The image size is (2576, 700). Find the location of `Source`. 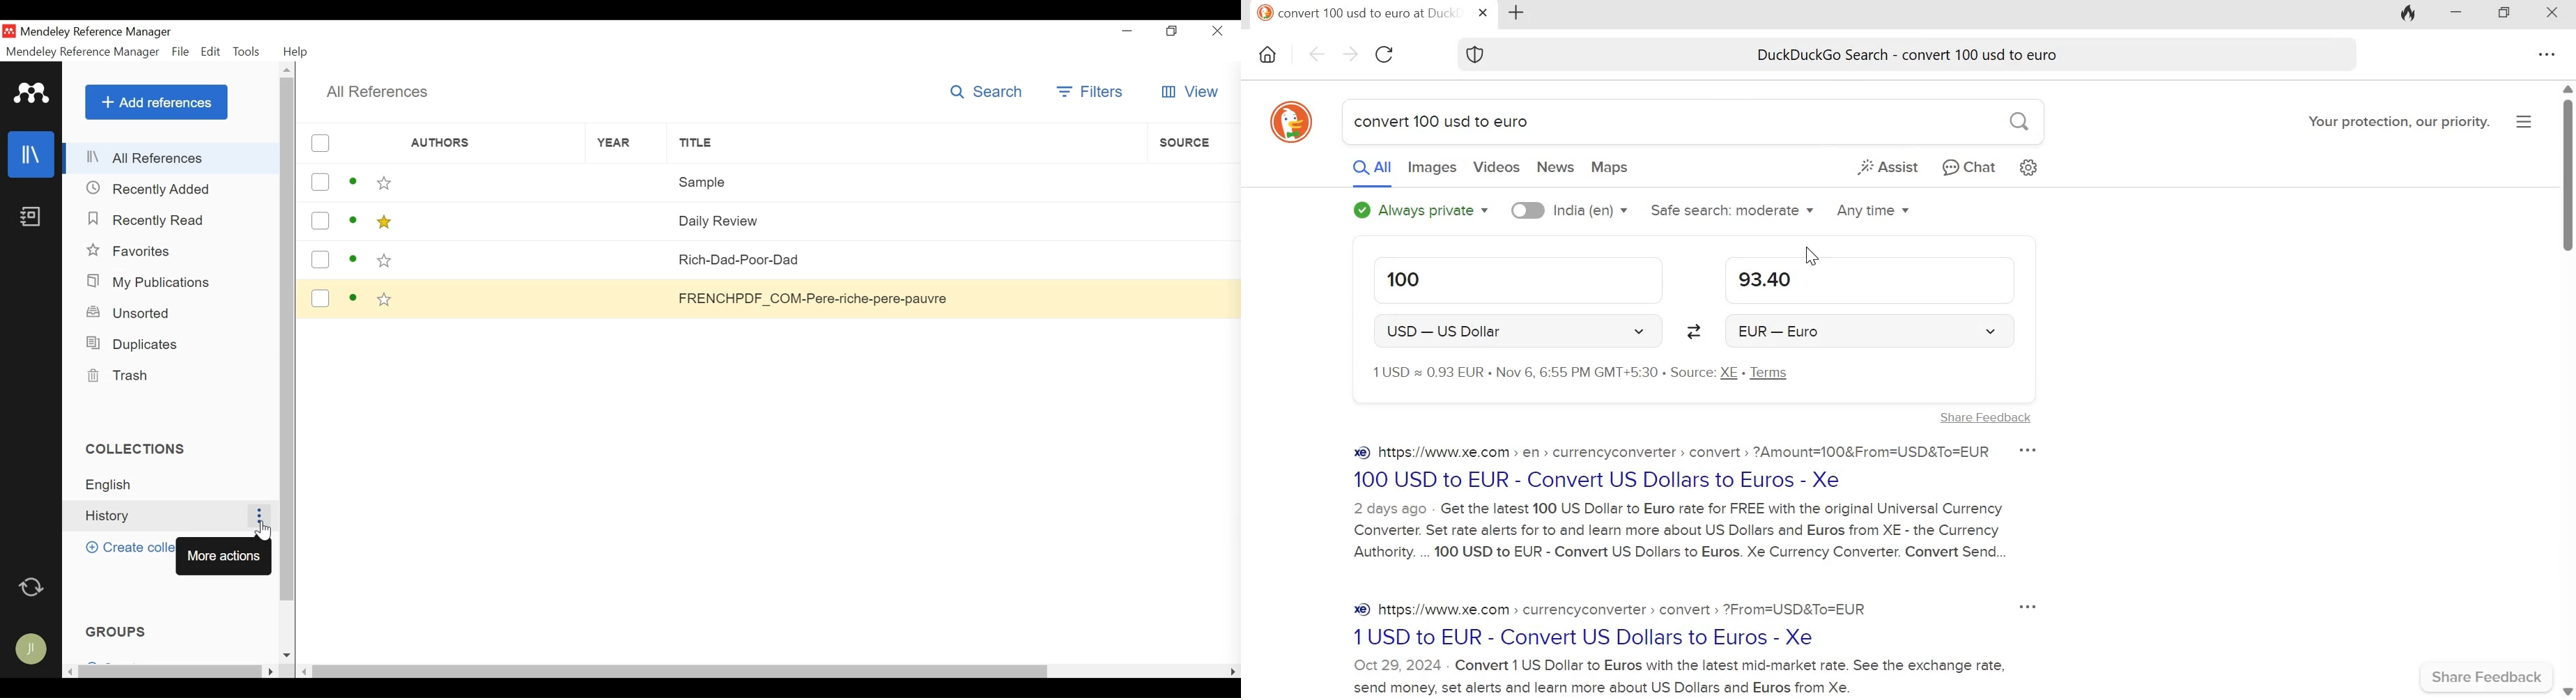

Source is located at coordinates (1193, 180).